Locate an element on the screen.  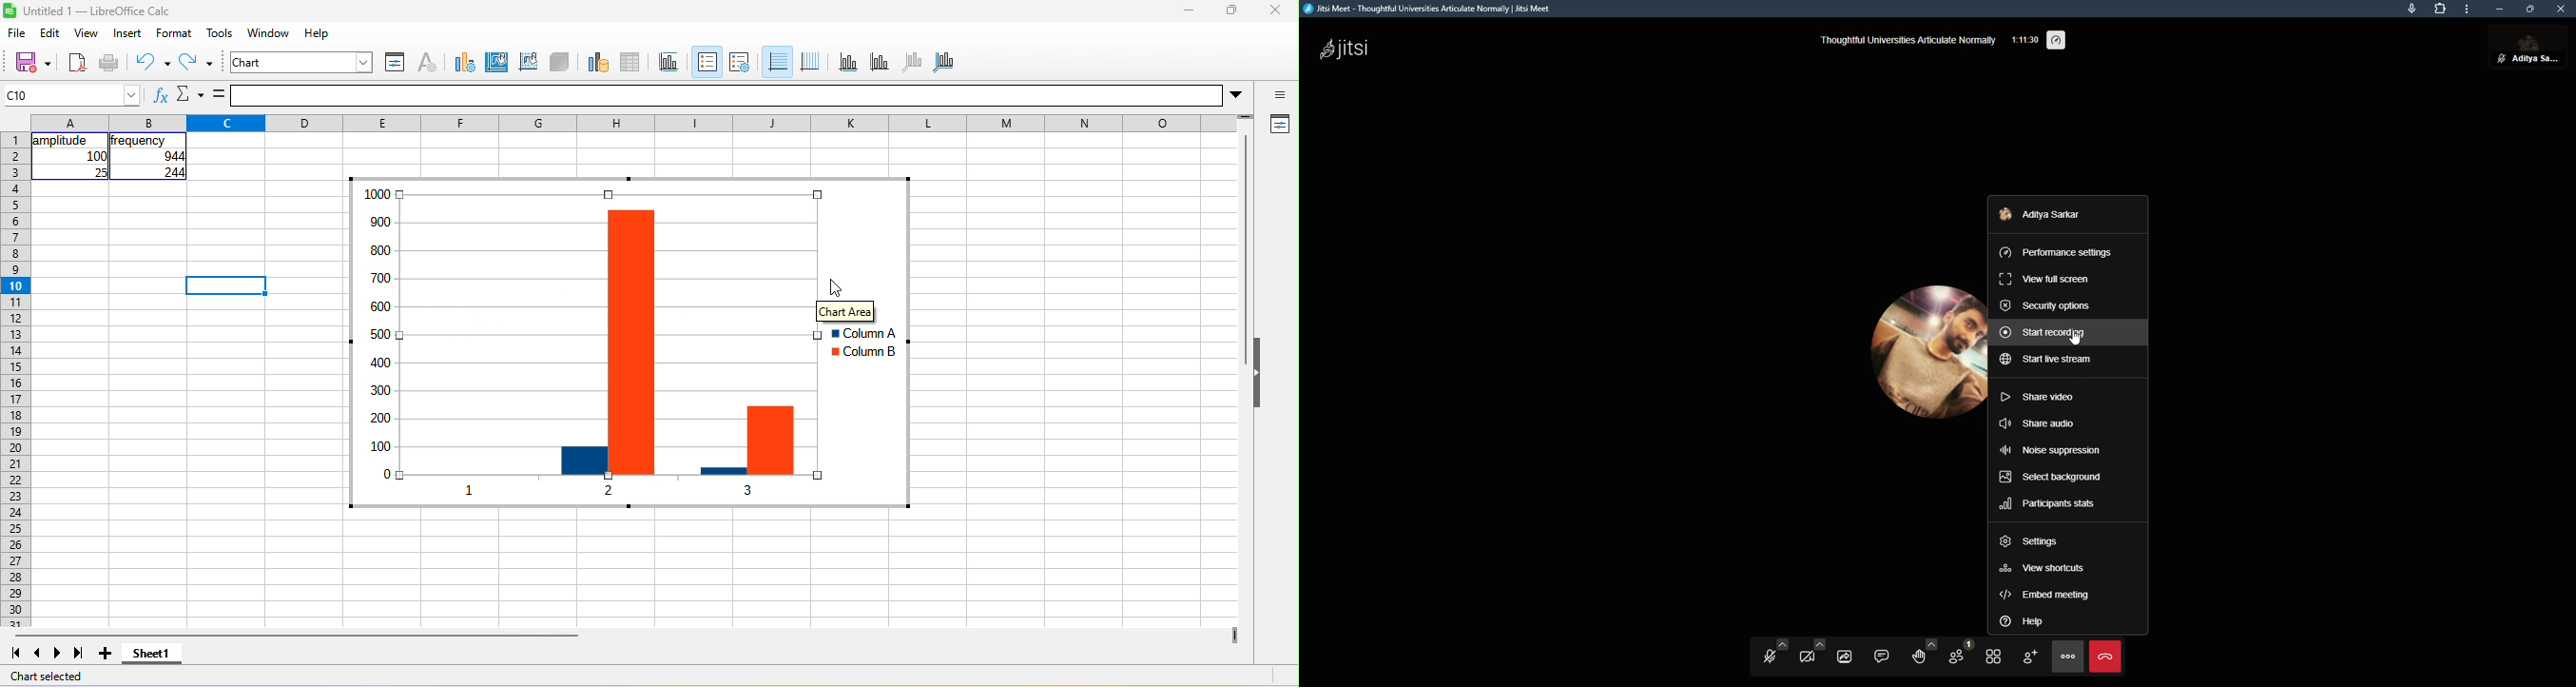
format is located at coordinates (178, 33).